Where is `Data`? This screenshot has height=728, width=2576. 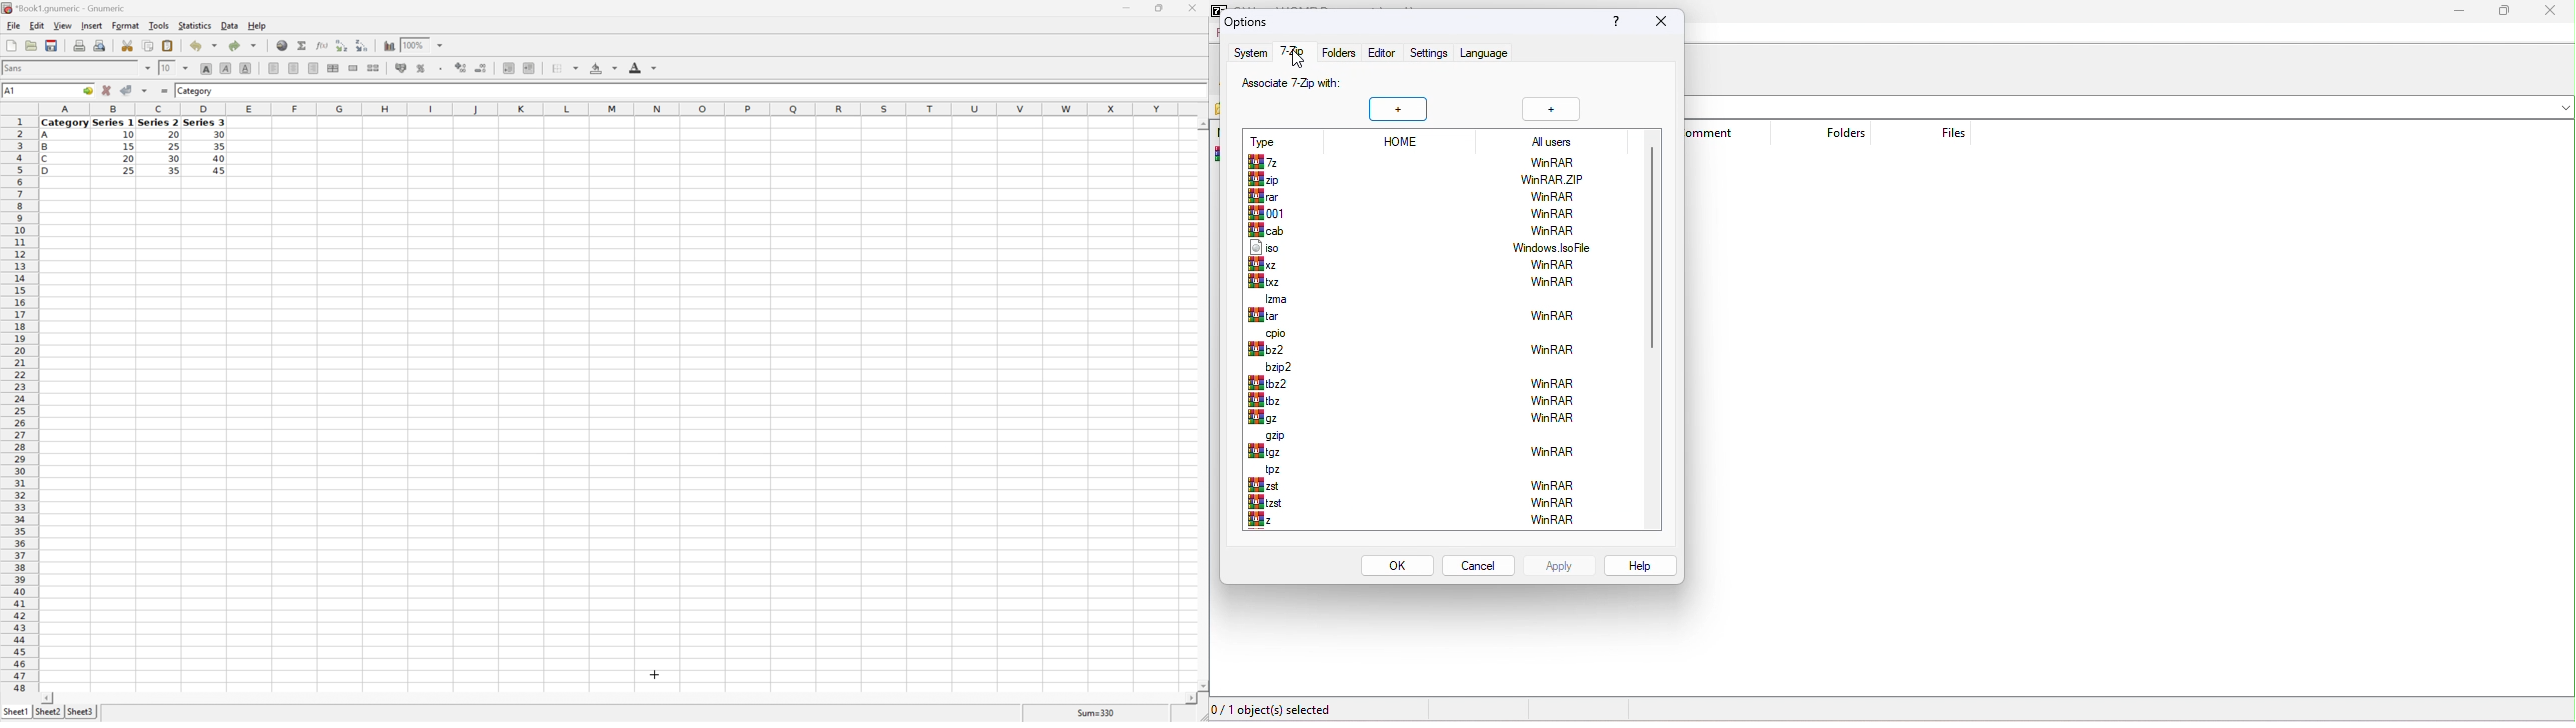
Data is located at coordinates (231, 24).